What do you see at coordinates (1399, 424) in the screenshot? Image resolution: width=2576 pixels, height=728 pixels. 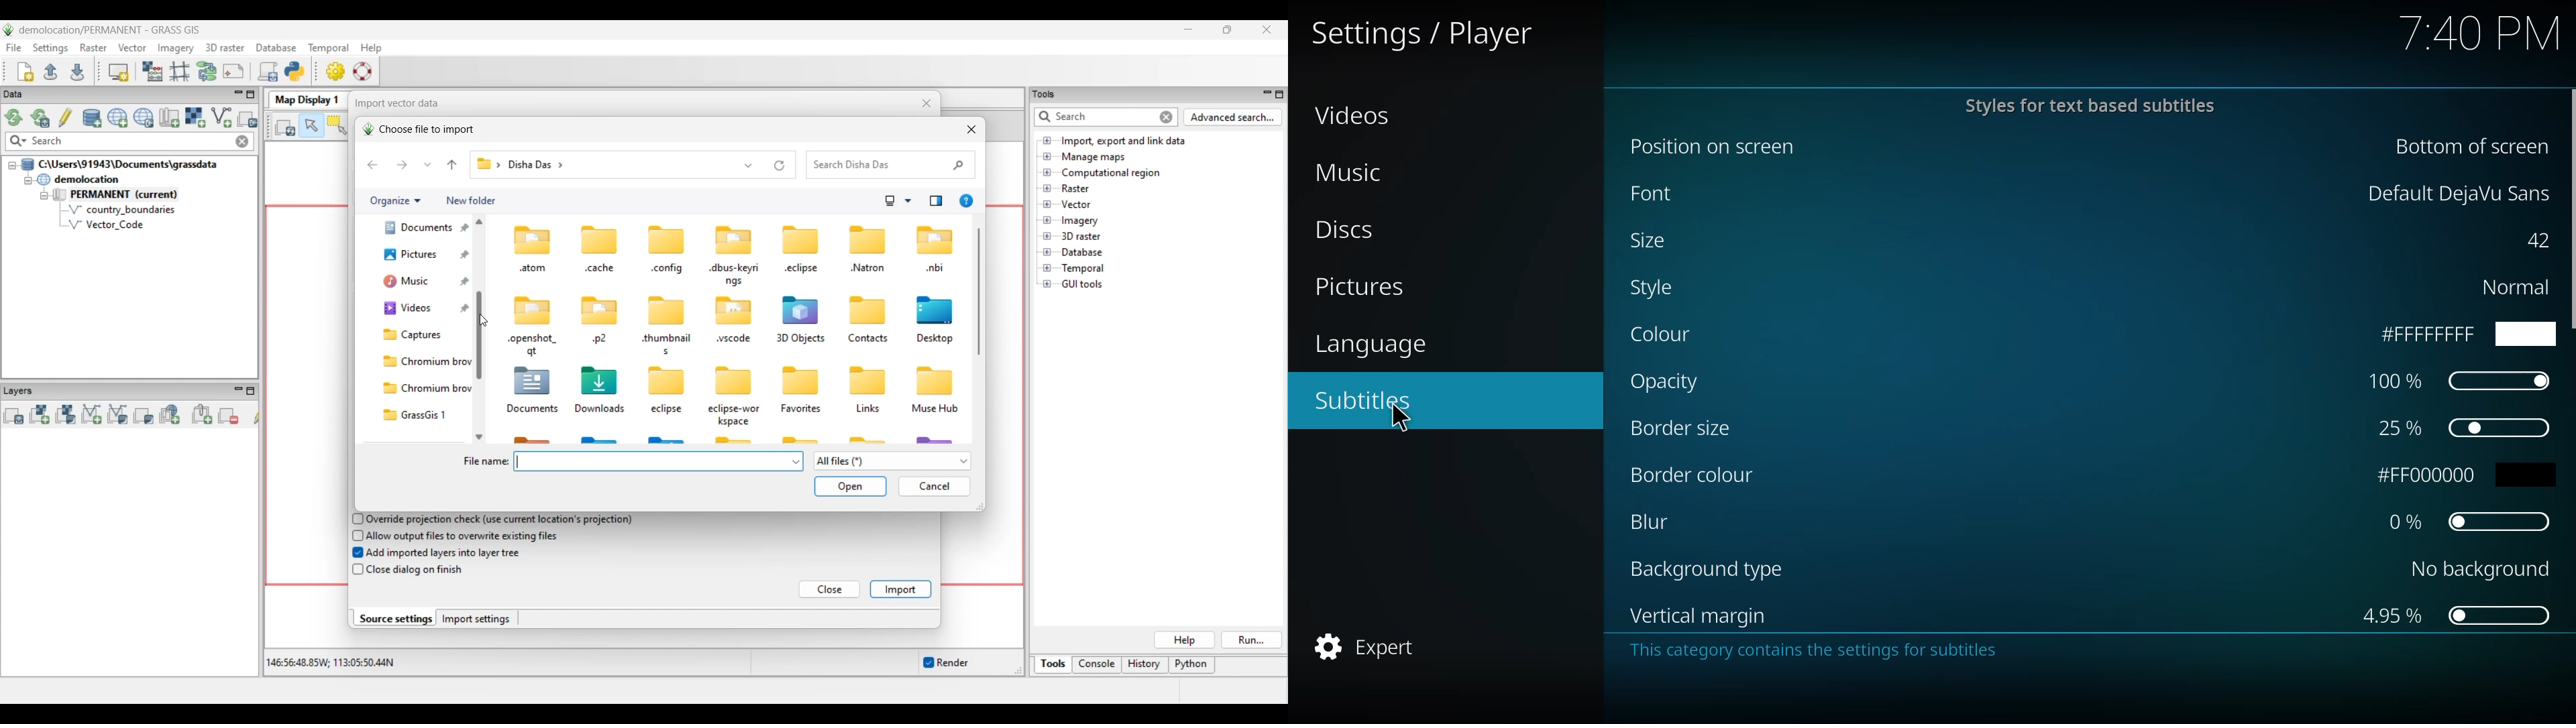 I see `cursor` at bounding box center [1399, 424].